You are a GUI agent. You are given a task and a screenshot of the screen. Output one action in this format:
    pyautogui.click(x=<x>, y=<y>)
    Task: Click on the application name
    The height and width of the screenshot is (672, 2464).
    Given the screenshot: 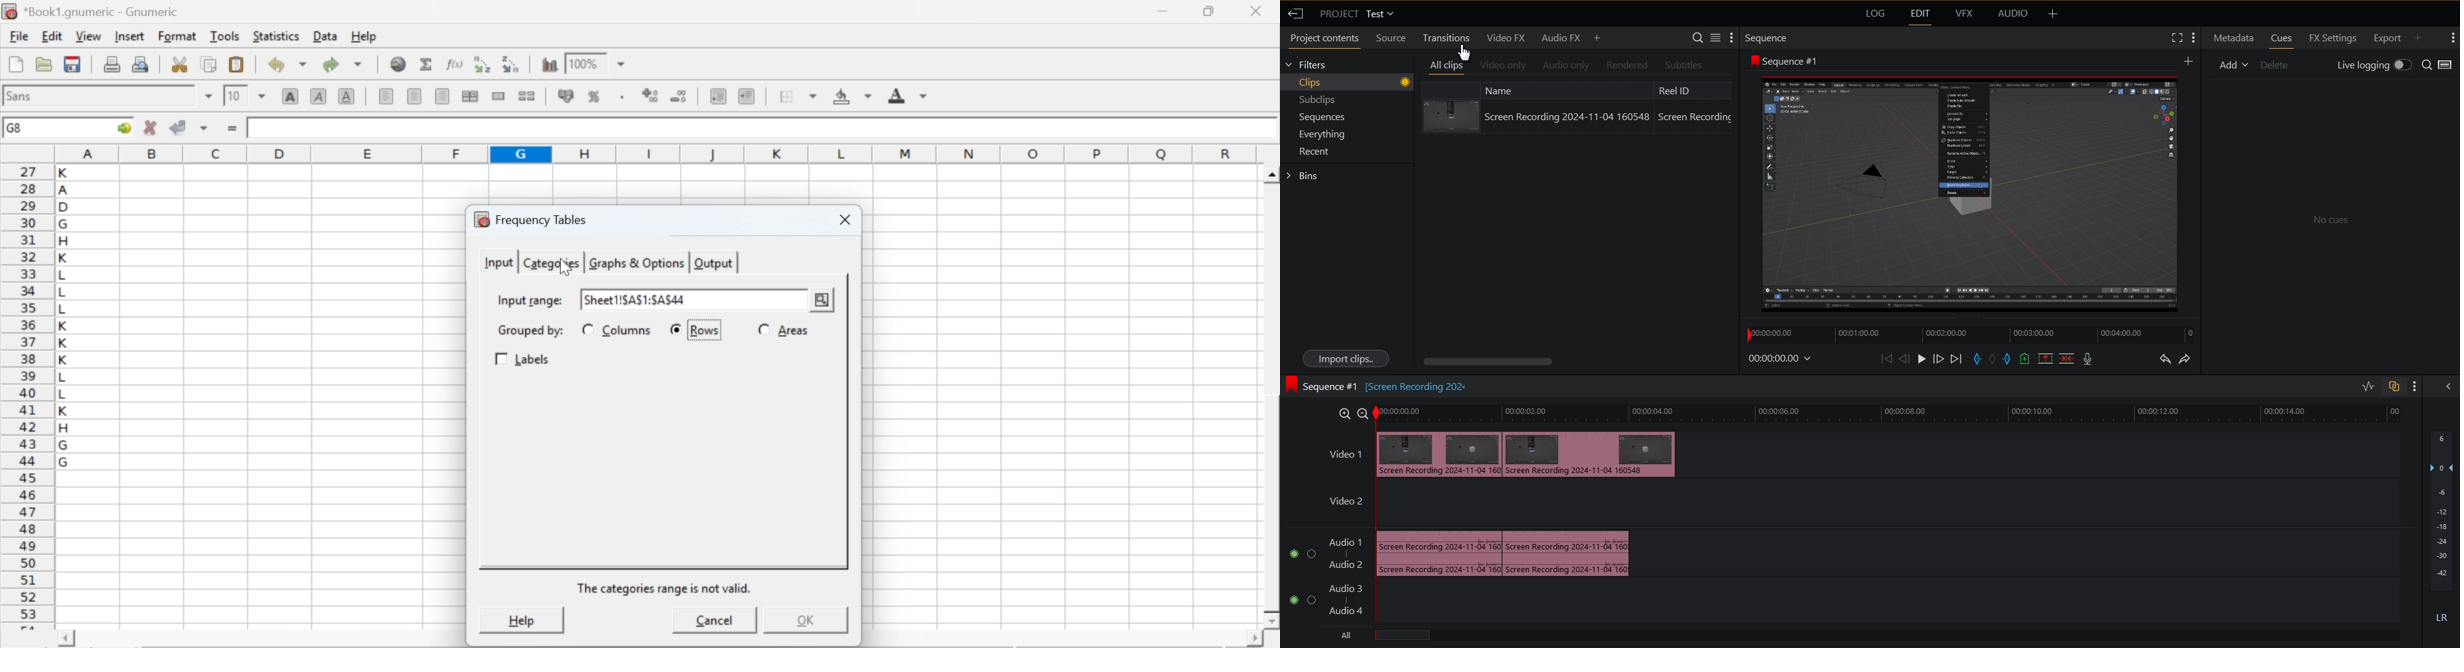 What is the action you would take?
    pyautogui.click(x=94, y=9)
    